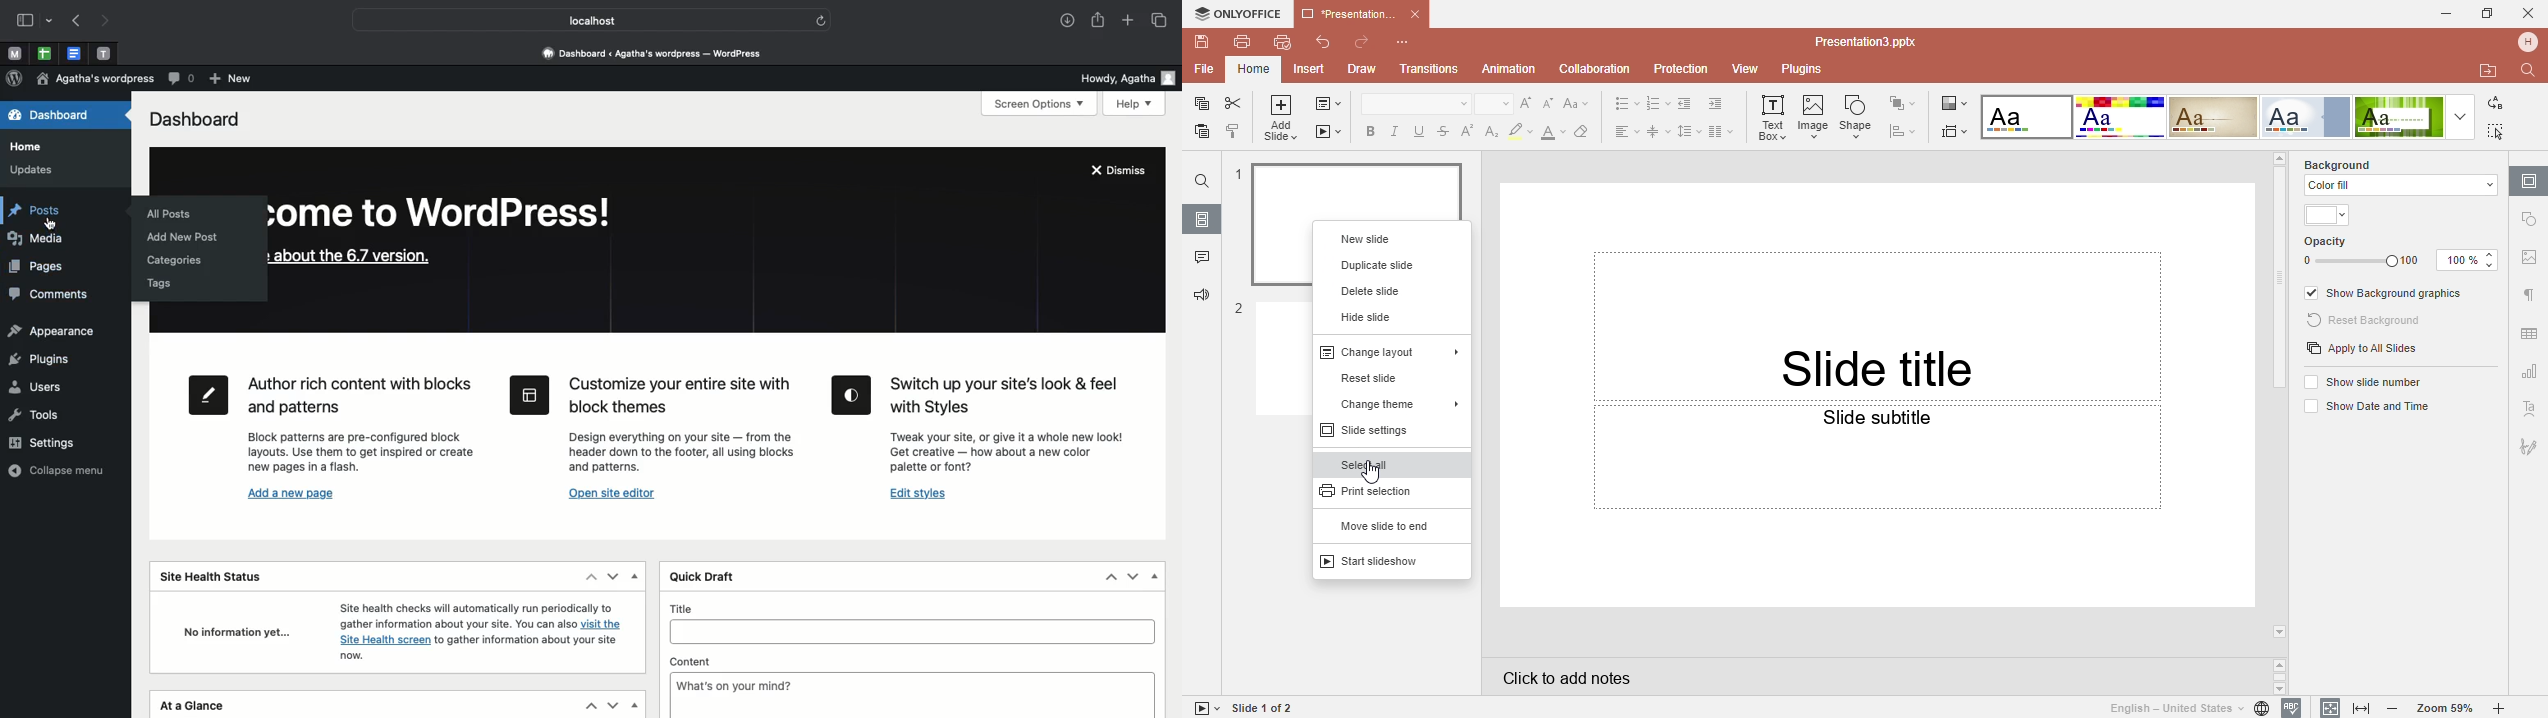 This screenshot has height=728, width=2548. What do you see at coordinates (195, 118) in the screenshot?
I see `Dashboard` at bounding box center [195, 118].